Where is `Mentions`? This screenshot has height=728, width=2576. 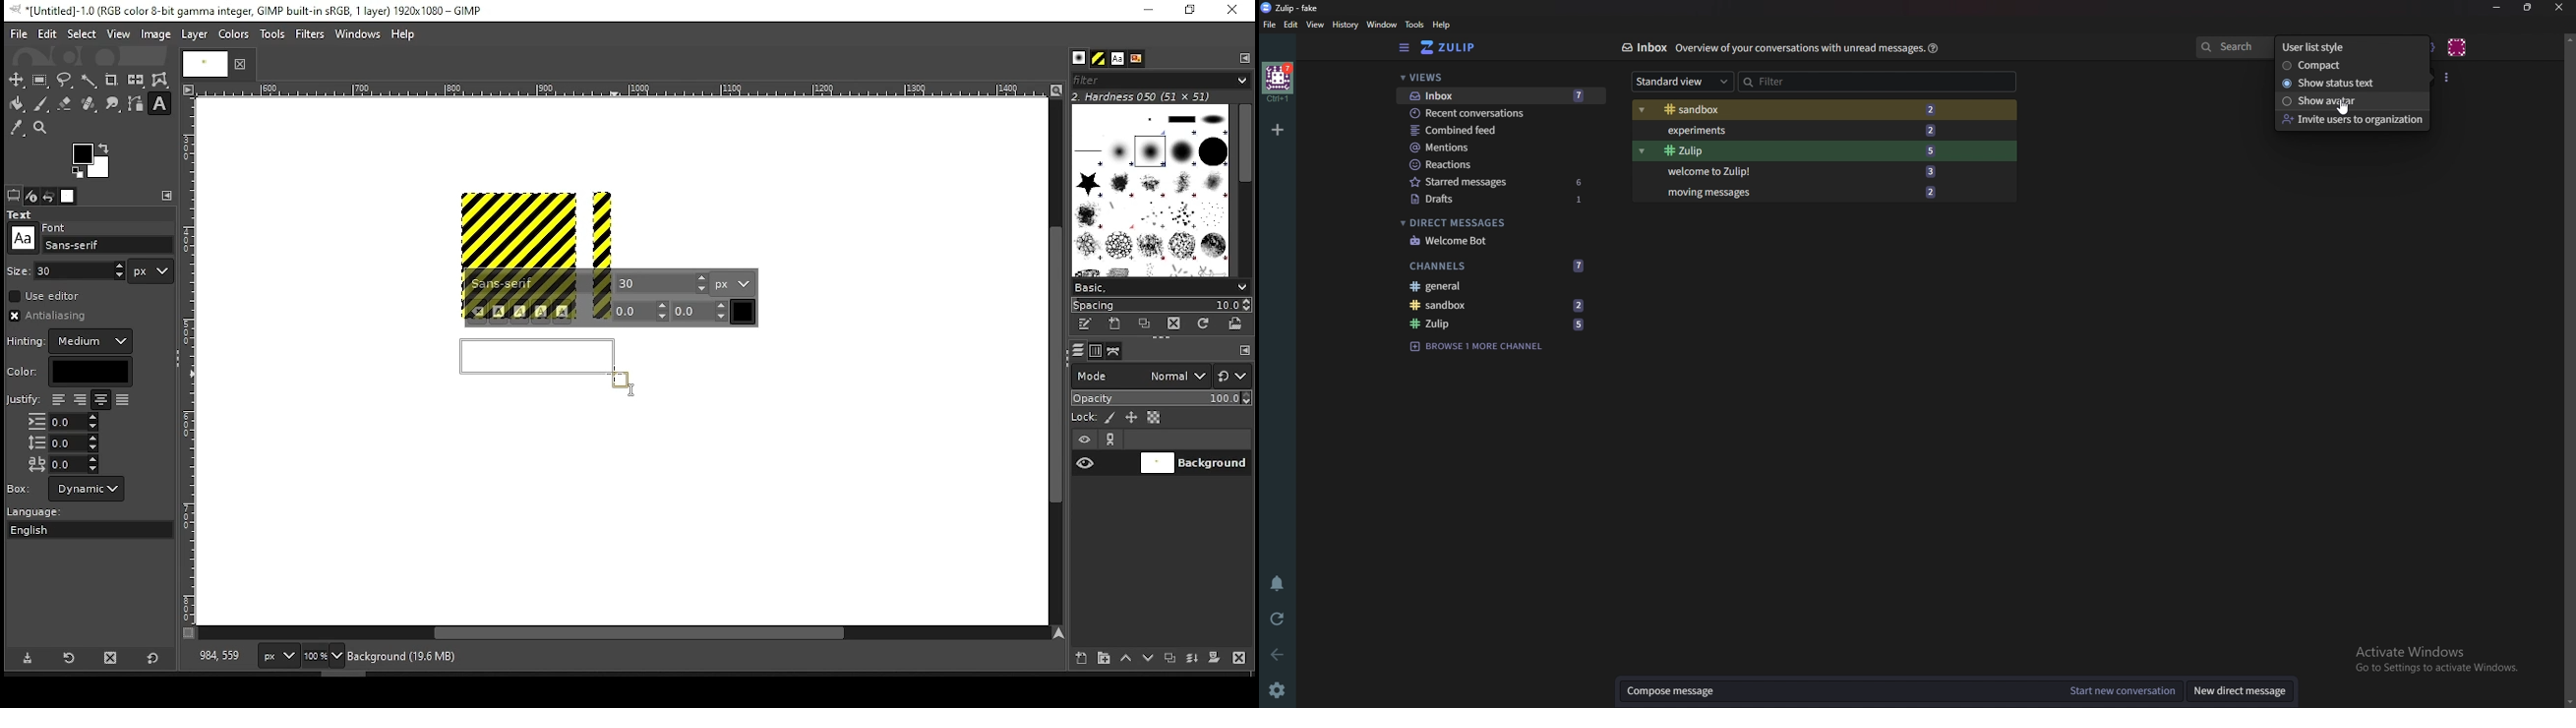
Mentions is located at coordinates (1503, 147).